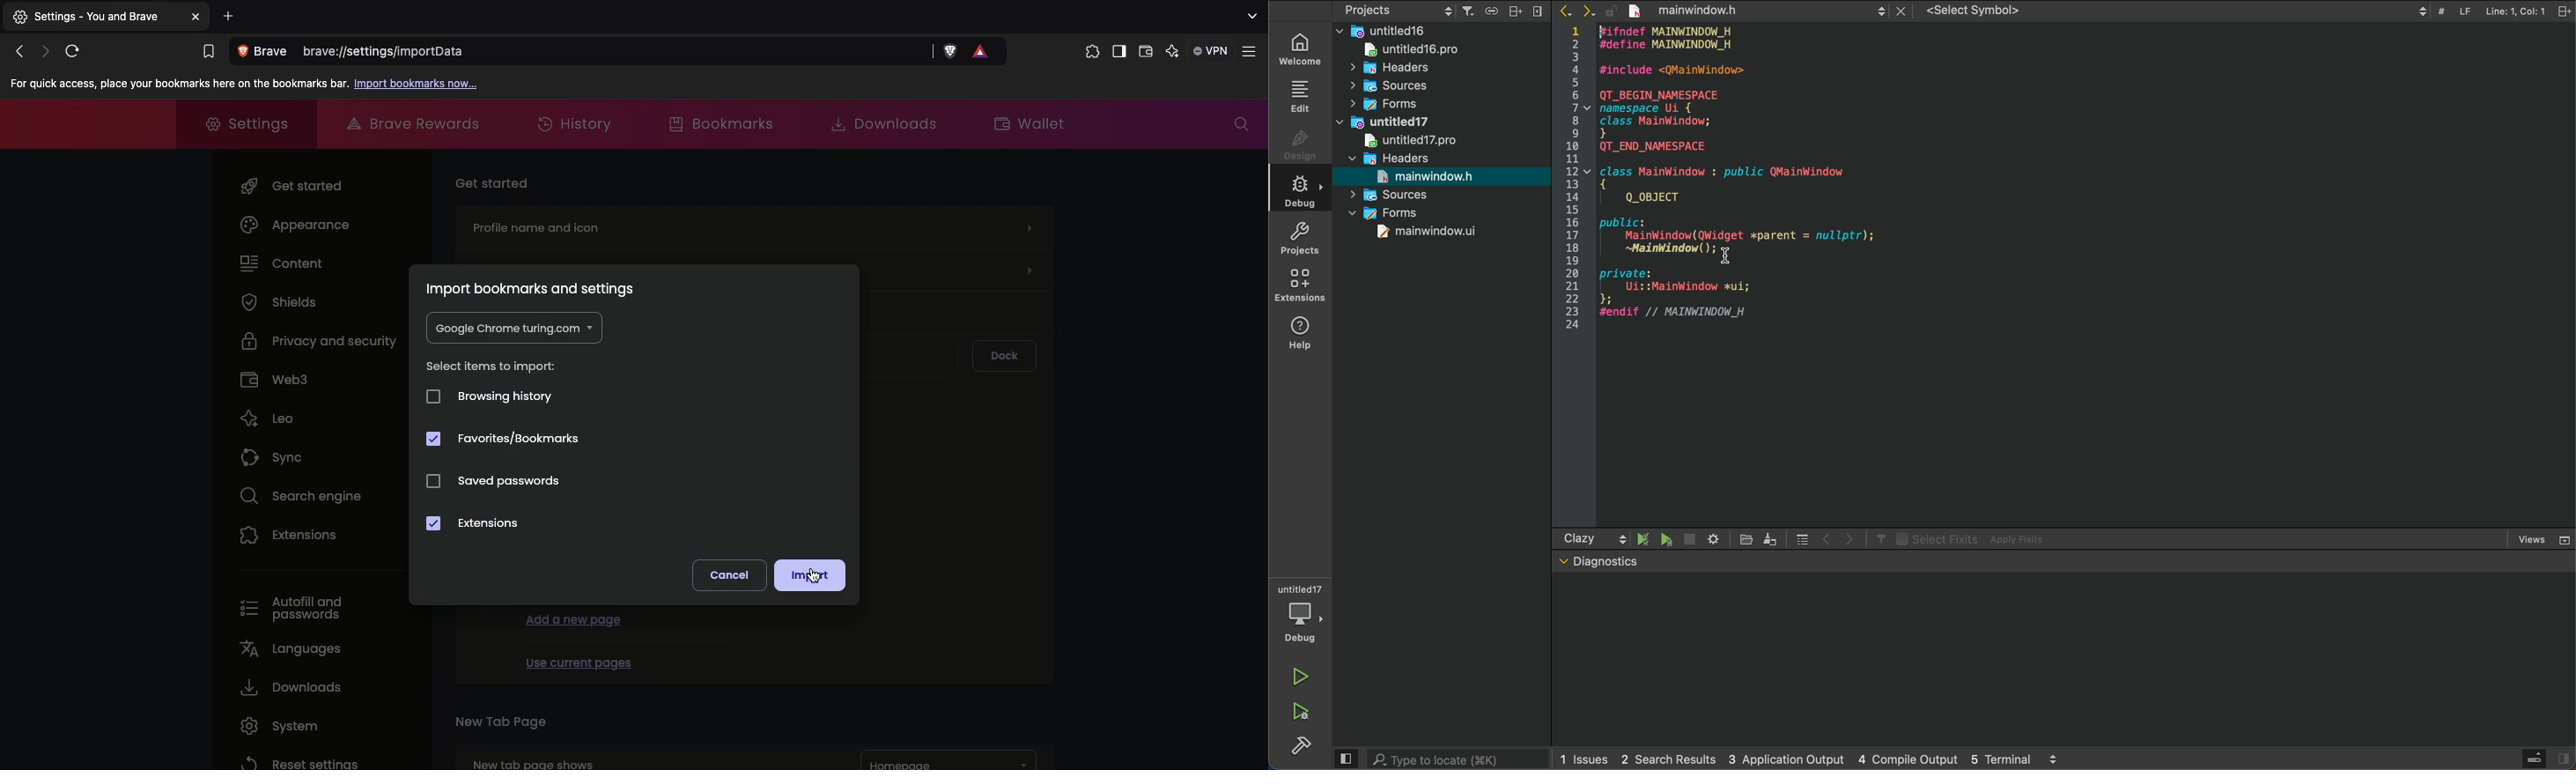 This screenshot has height=784, width=2576. What do you see at coordinates (1513, 10) in the screenshot?
I see `Arrange` at bounding box center [1513, 10].